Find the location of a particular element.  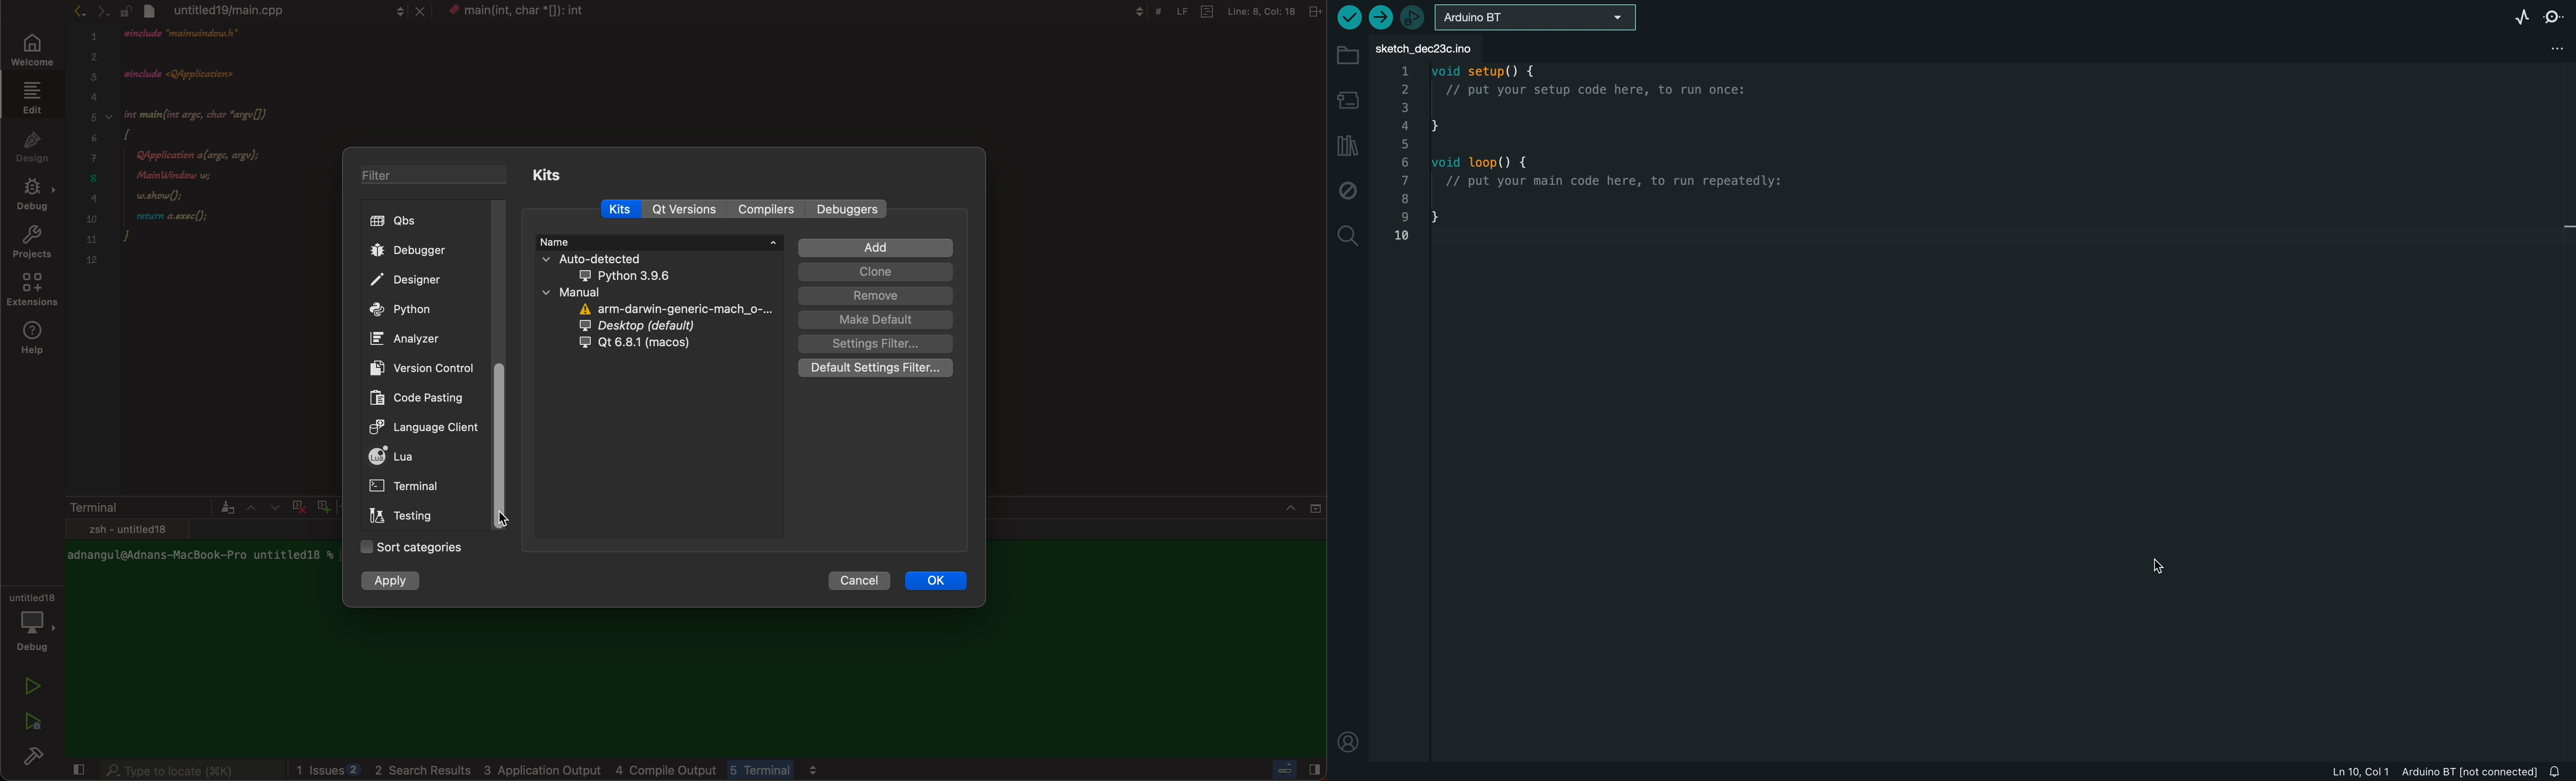

version controls  is located at coordinates (418, 367).